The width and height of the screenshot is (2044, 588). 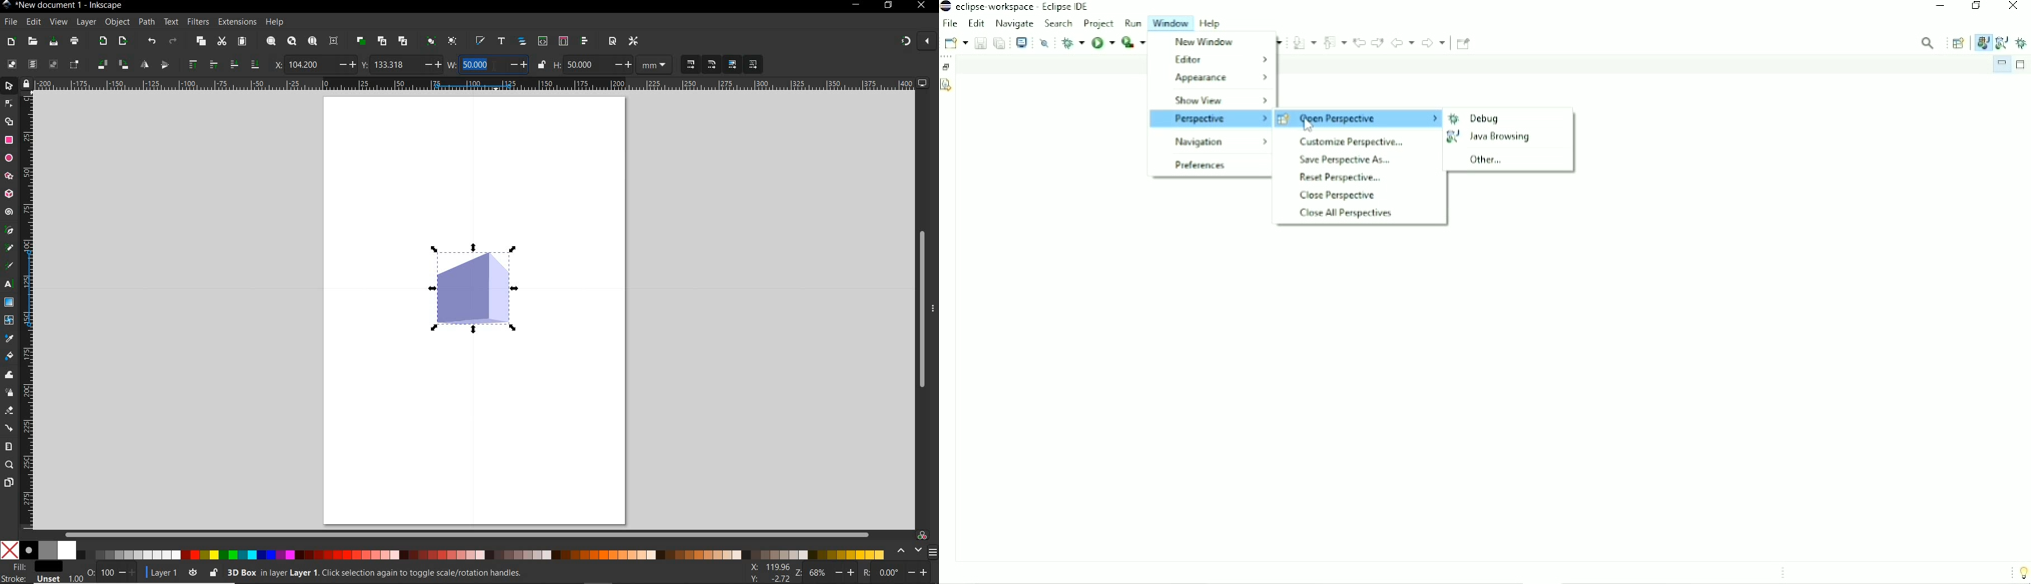 I want to click on menu, so click(x=934, y=552).